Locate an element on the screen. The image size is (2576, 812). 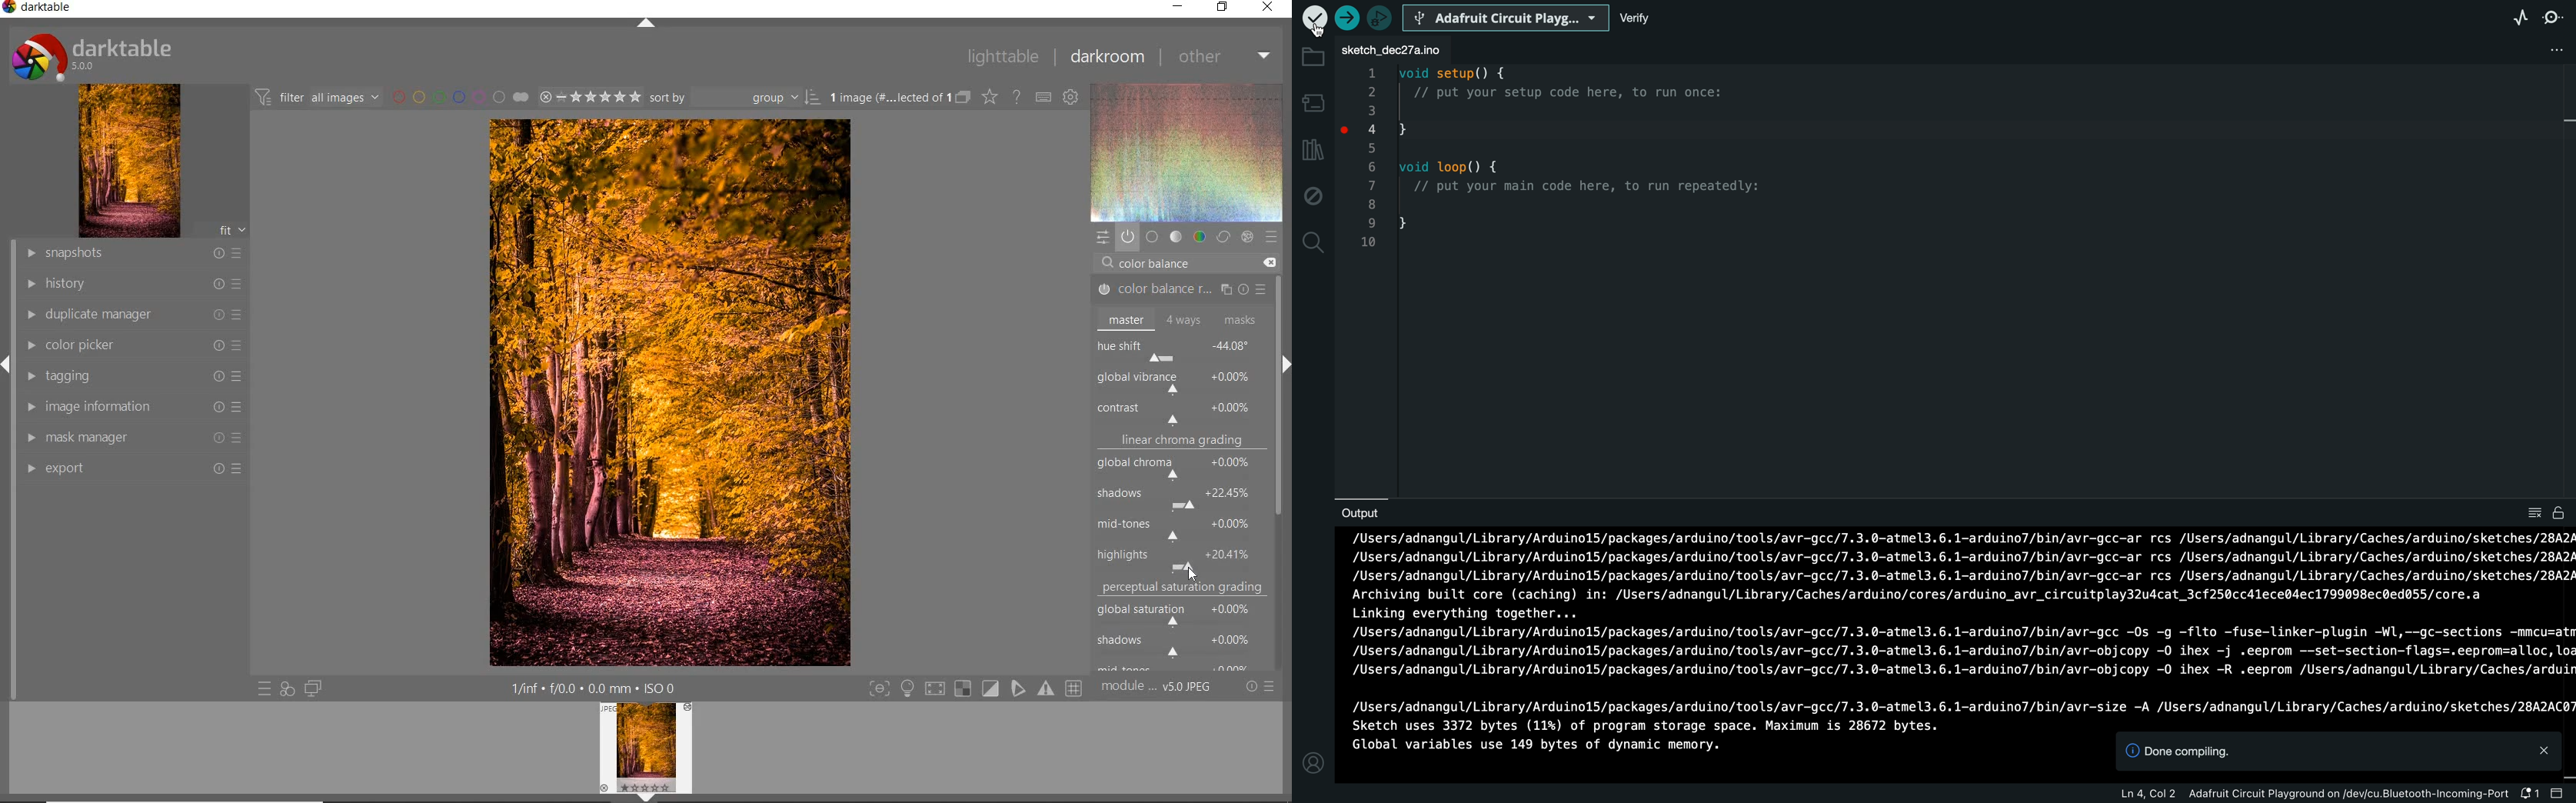
contrast is located at coordinates (1180, 411).